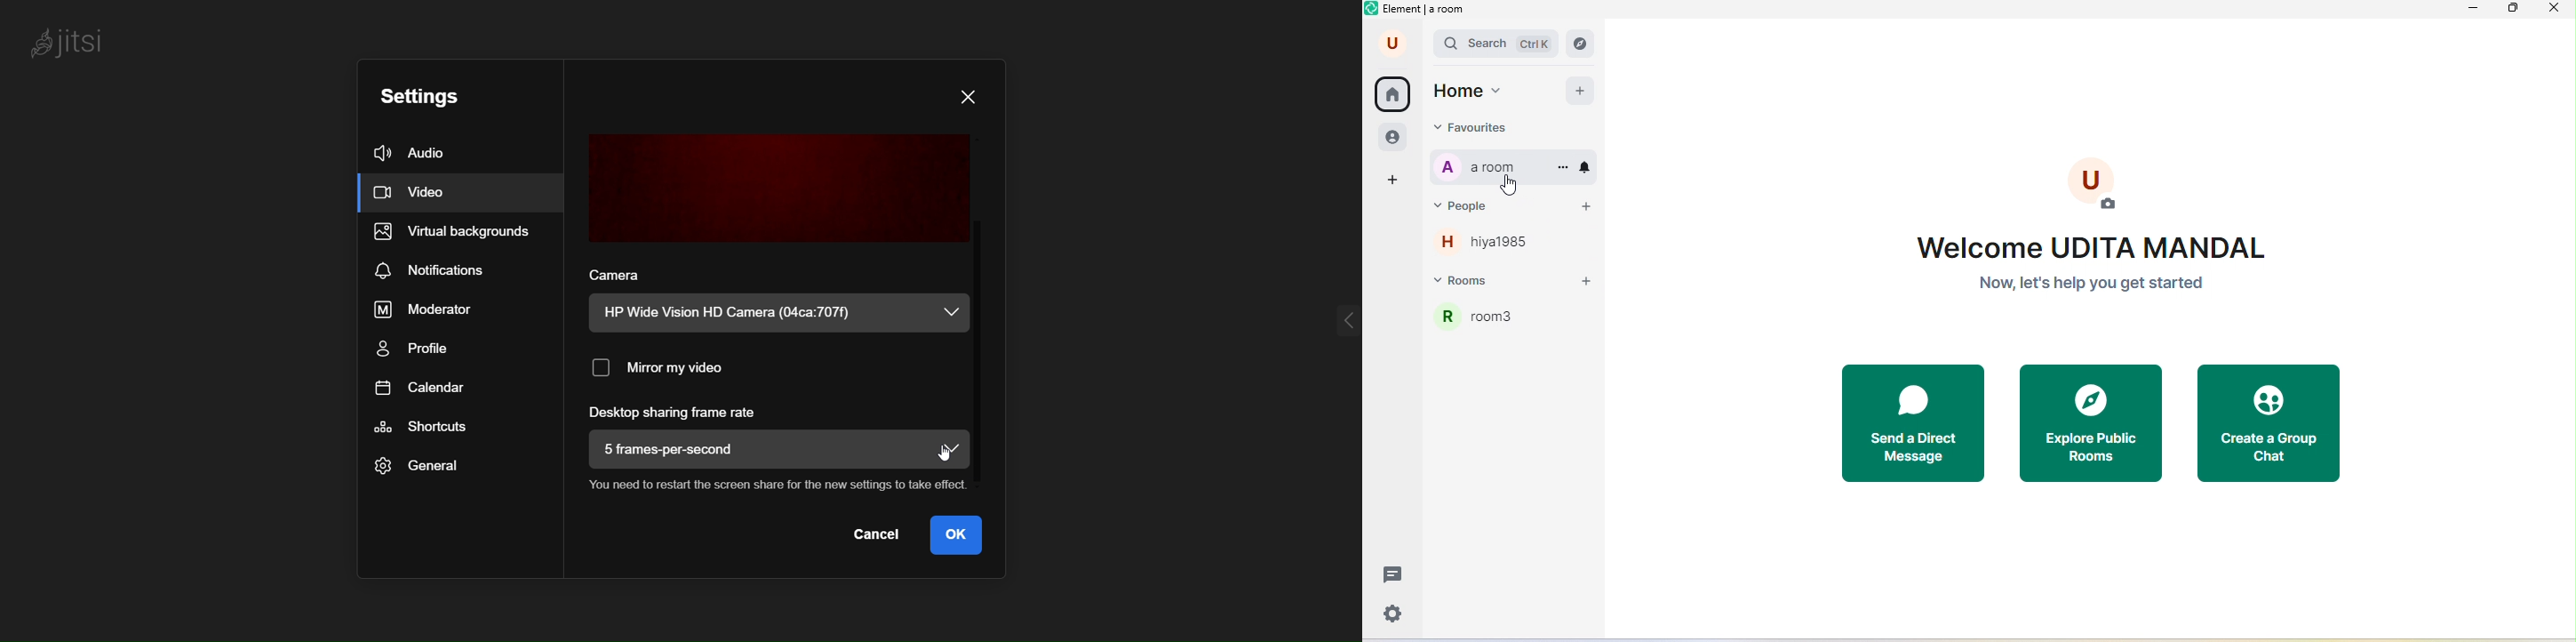 The image size is (2576, 644). Describe the element at coordinates (429, 308) in the screenshot. I see `moderator` at that location.